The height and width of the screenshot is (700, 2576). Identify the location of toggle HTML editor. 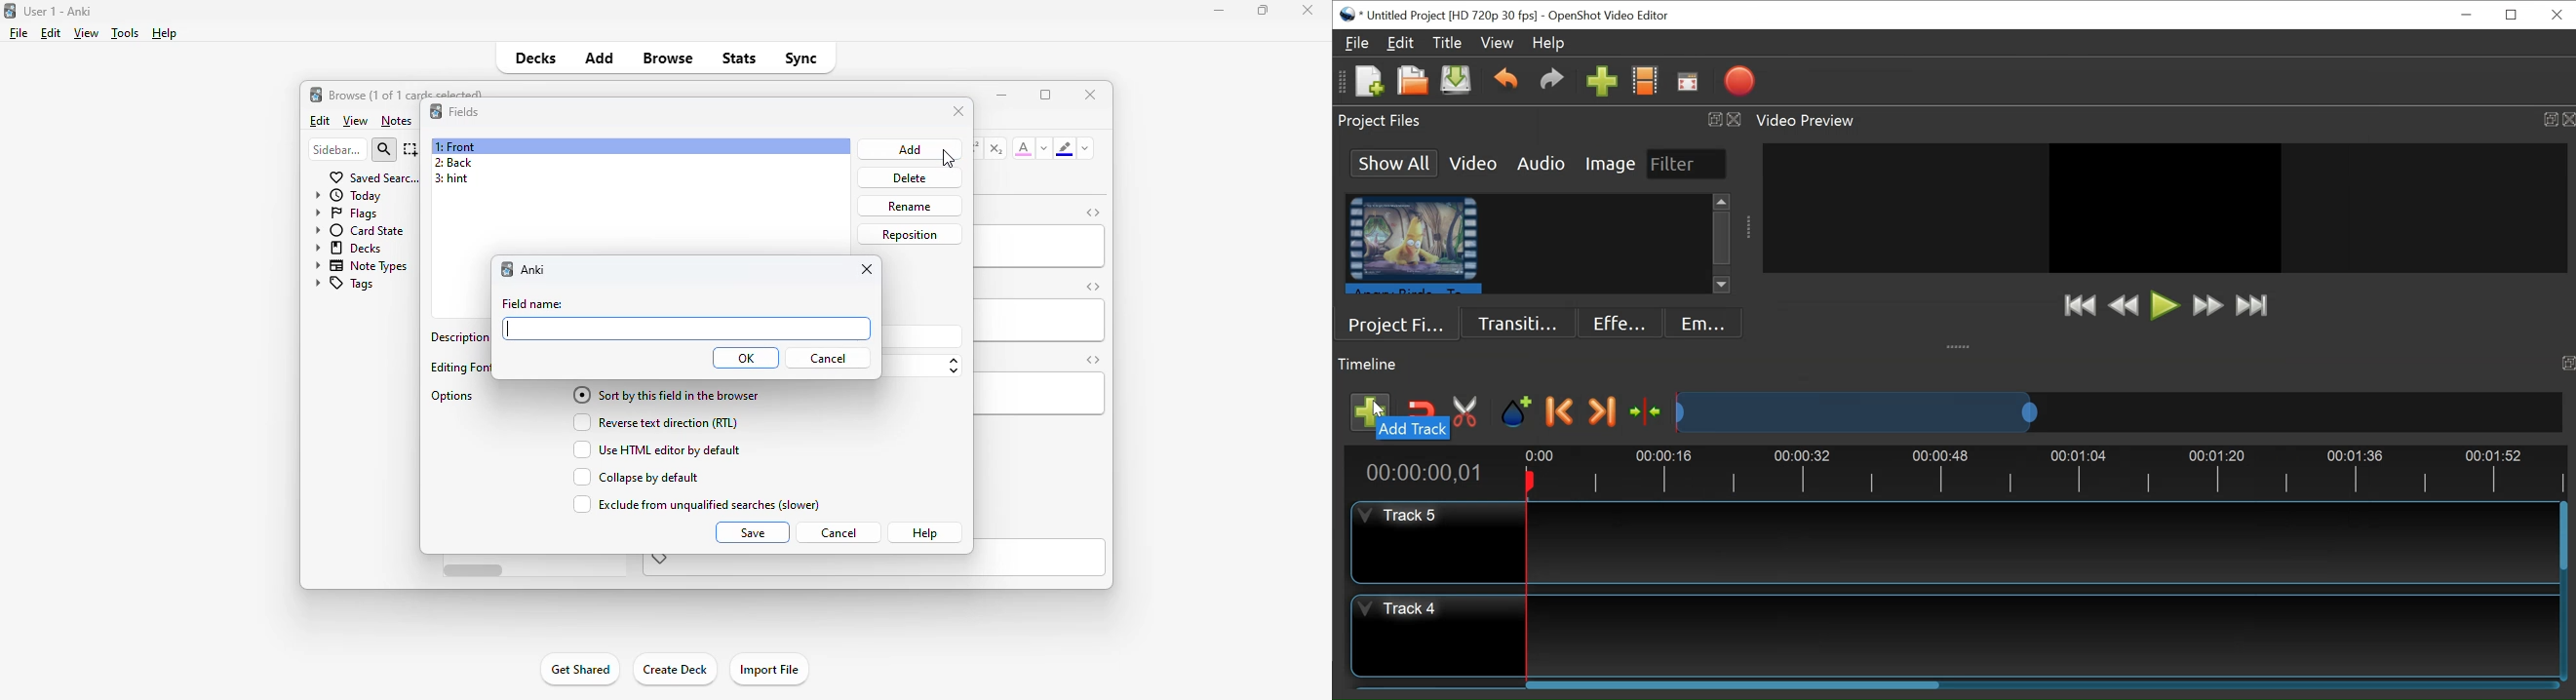
(1093, 286).